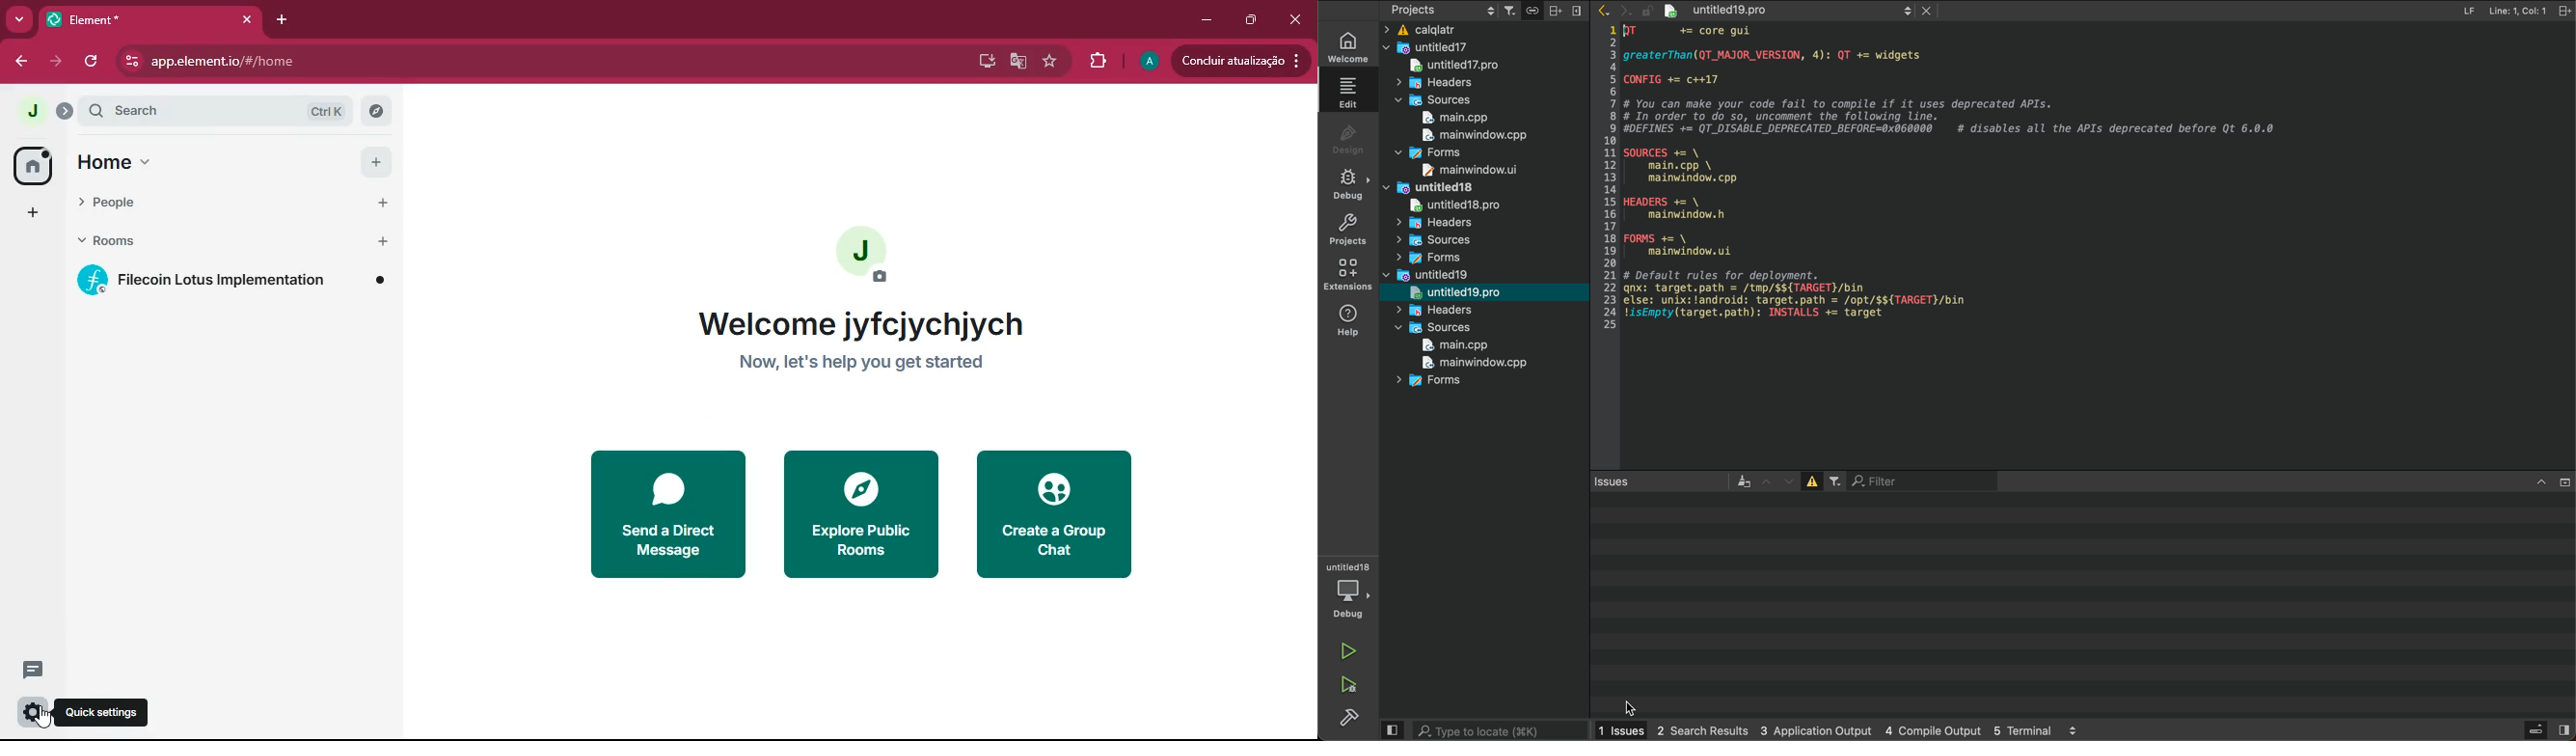  I want to click on more, so click(18, 19).